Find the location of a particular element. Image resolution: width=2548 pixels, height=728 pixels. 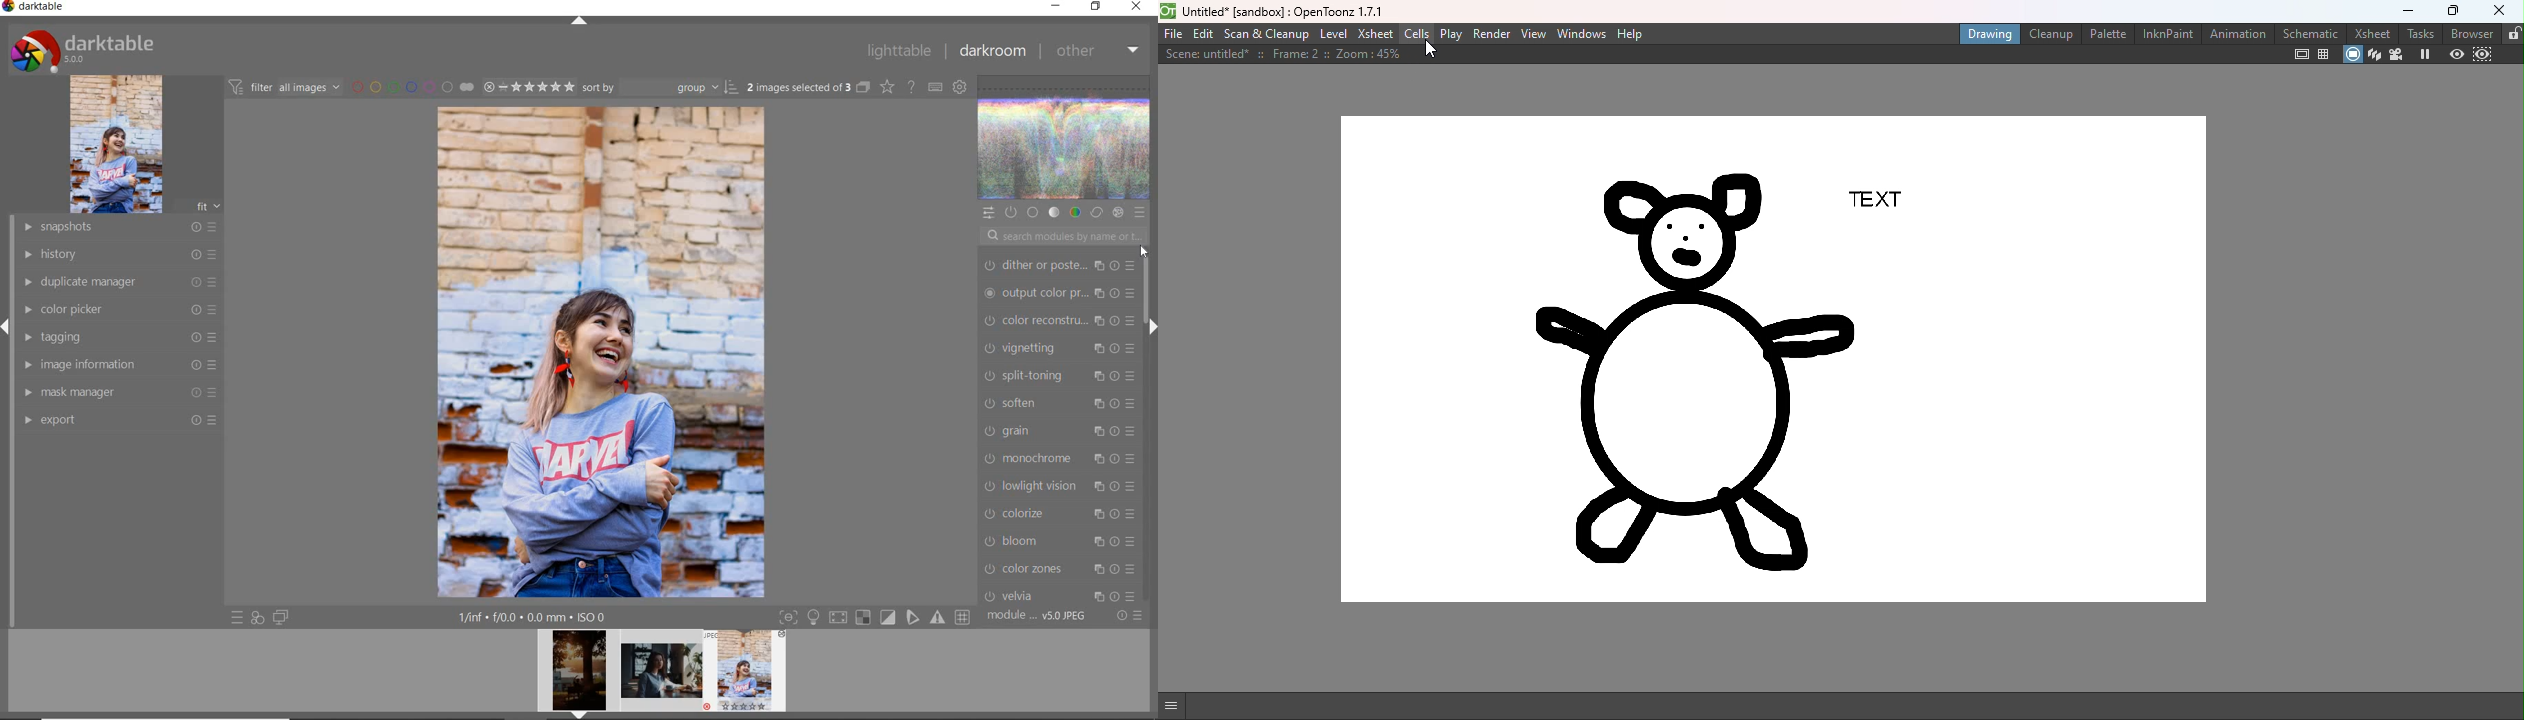

chromatic is located at coordinates (1059, 566).